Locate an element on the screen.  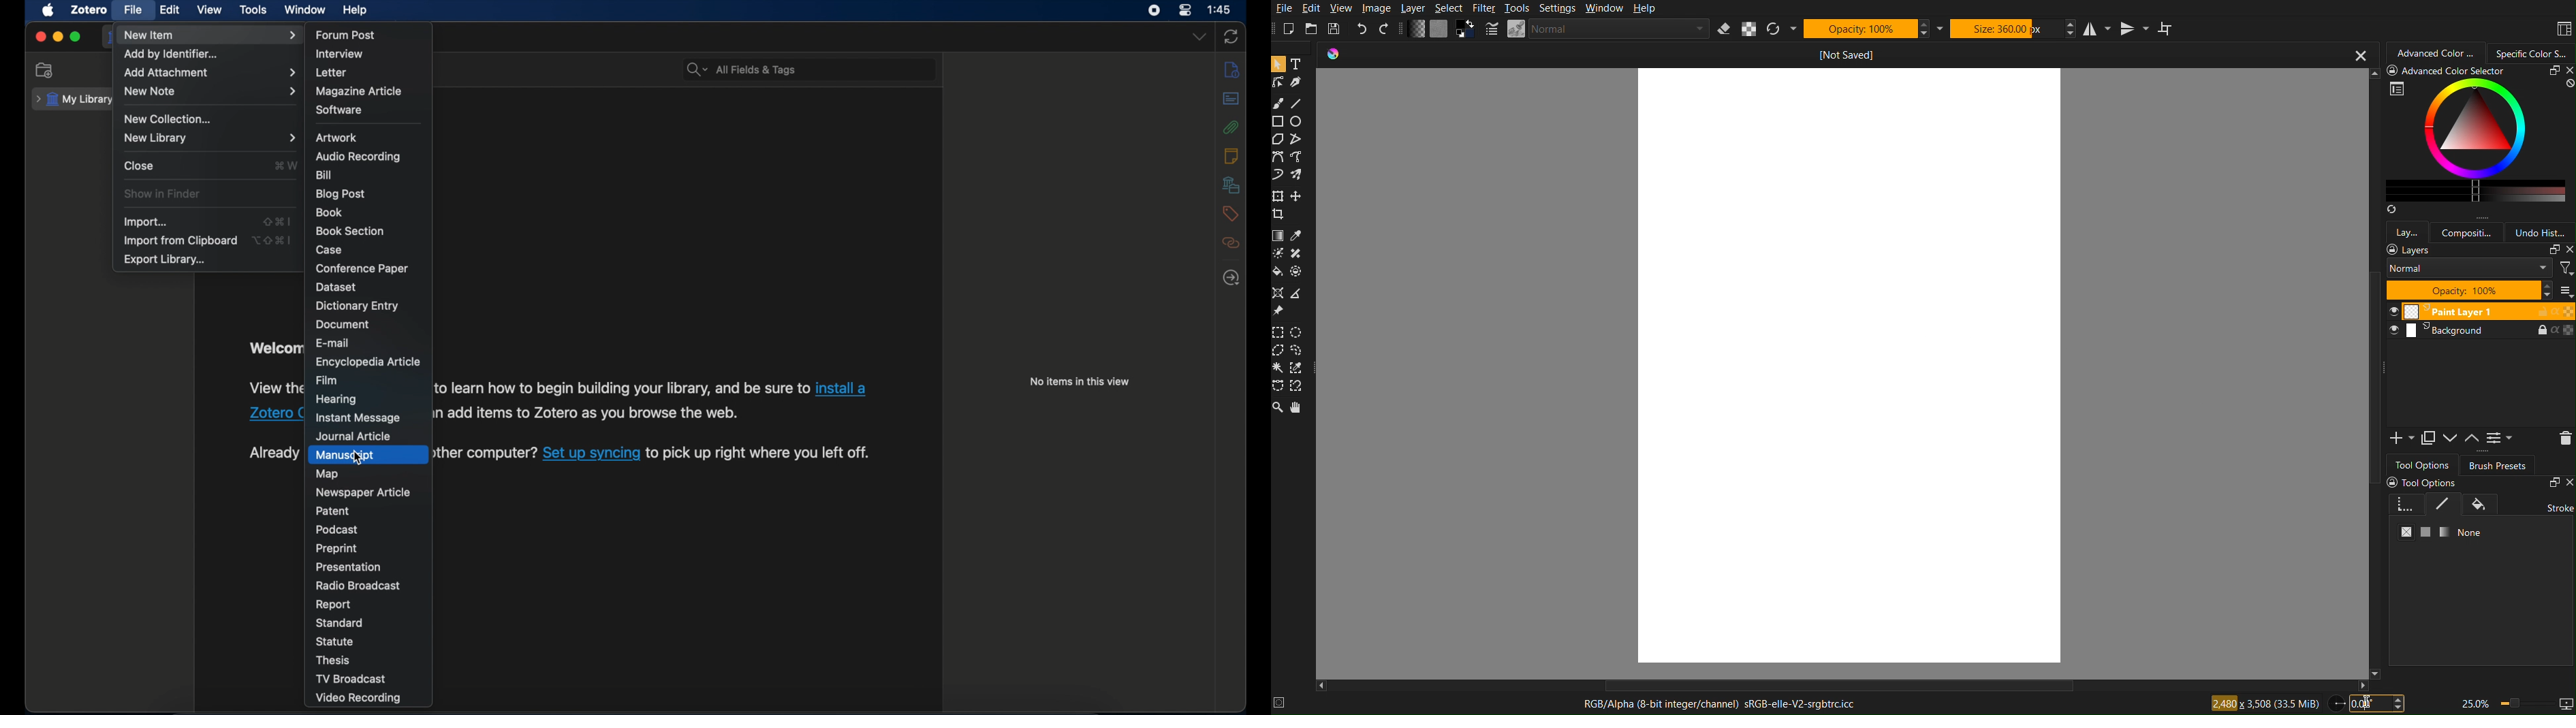
View is located at coordinates (1342, 8).